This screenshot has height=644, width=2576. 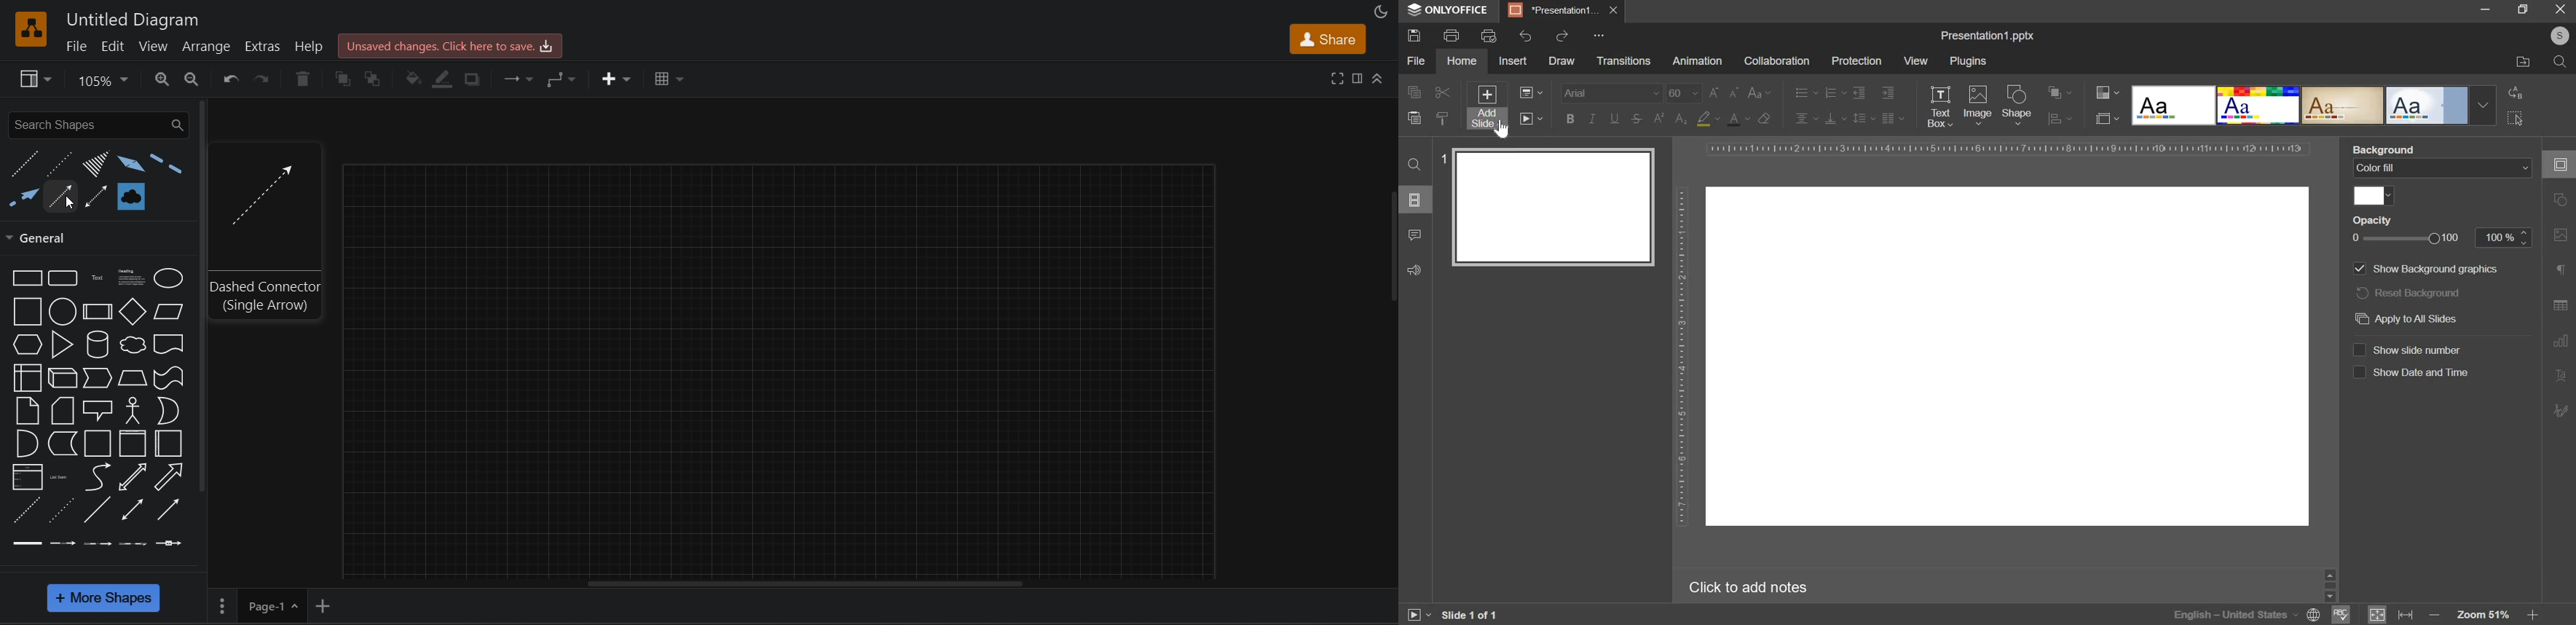 I want to click on dashed line 2, so click(x=167, y=165).